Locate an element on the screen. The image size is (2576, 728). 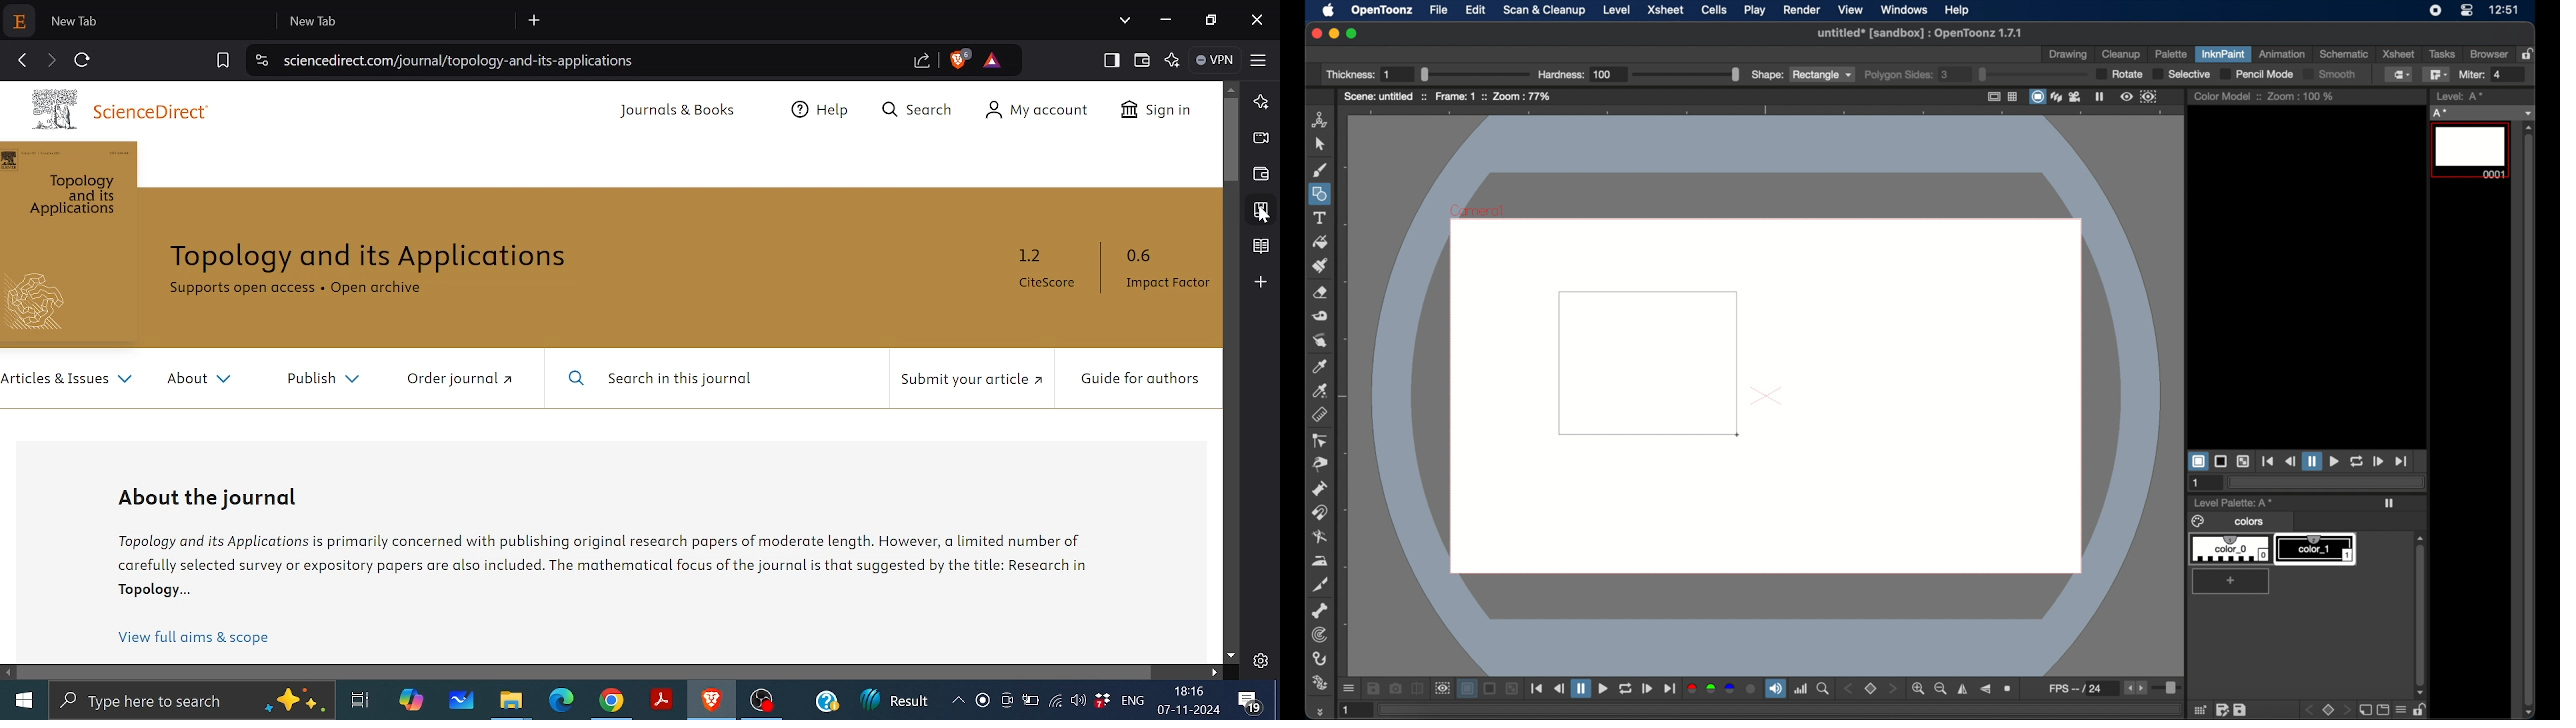
rotate is located at coordinates (2119, 75).